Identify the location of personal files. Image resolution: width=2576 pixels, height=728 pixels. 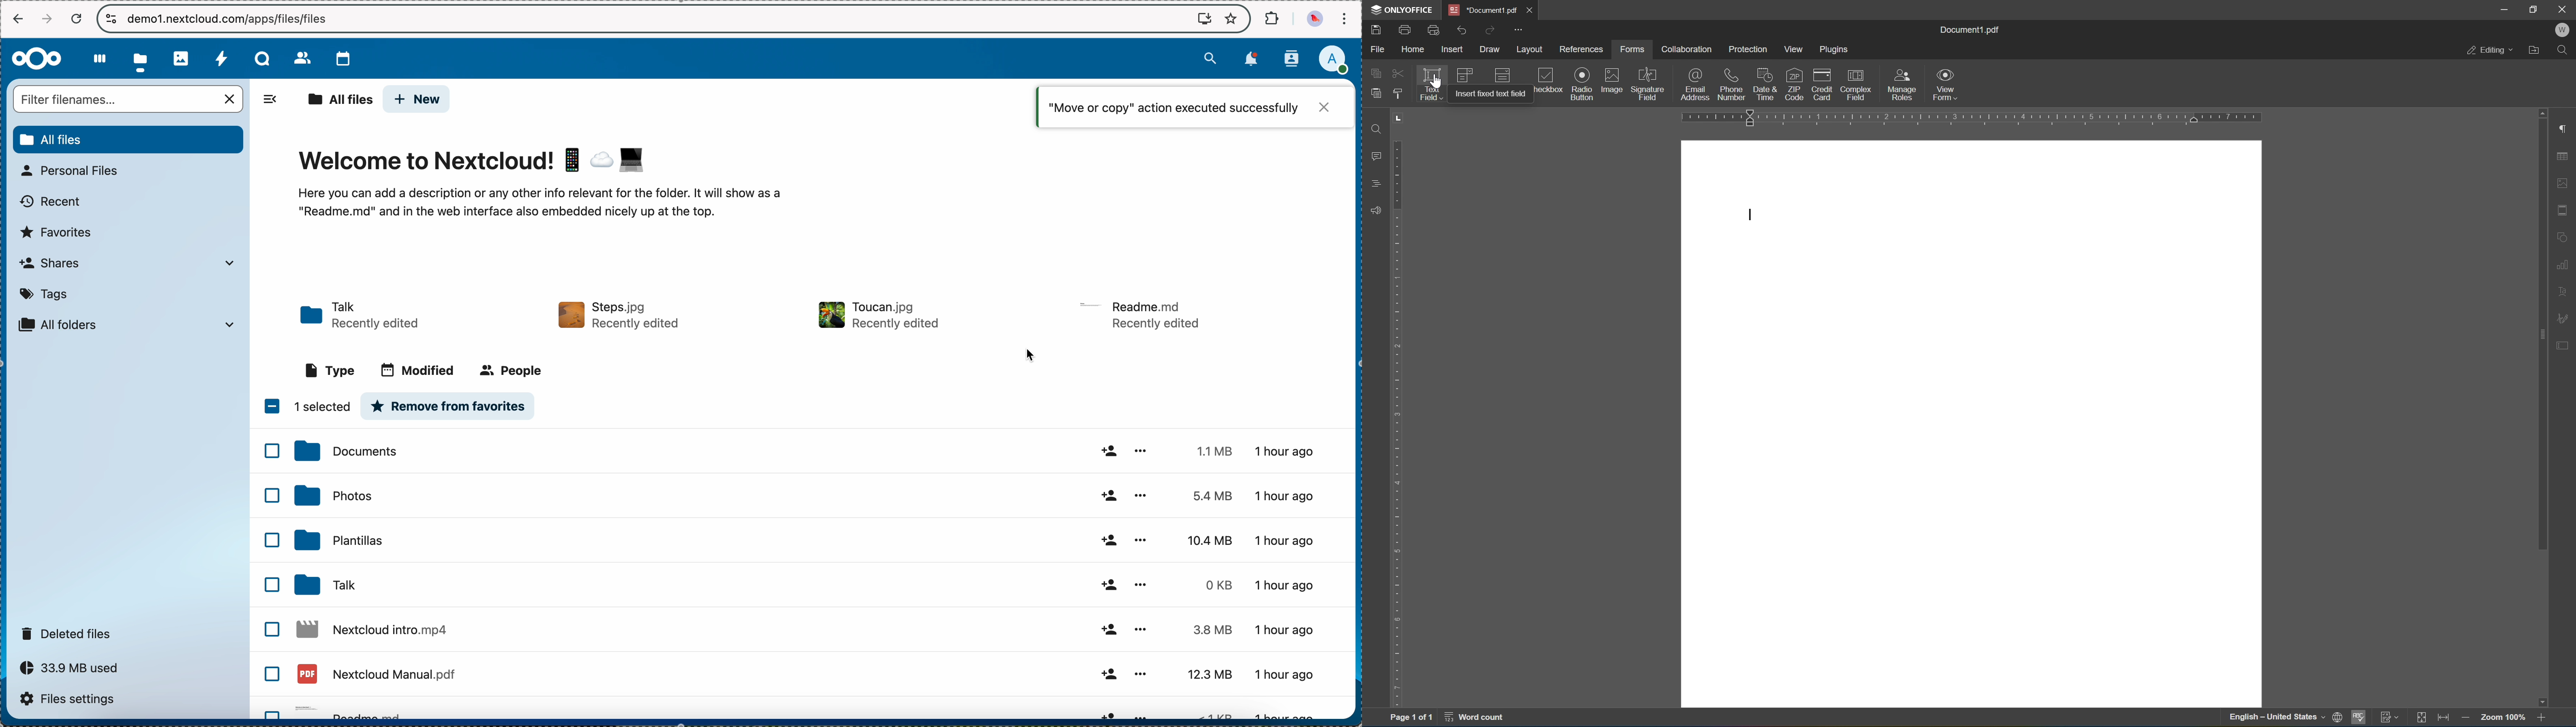
(76, 171).